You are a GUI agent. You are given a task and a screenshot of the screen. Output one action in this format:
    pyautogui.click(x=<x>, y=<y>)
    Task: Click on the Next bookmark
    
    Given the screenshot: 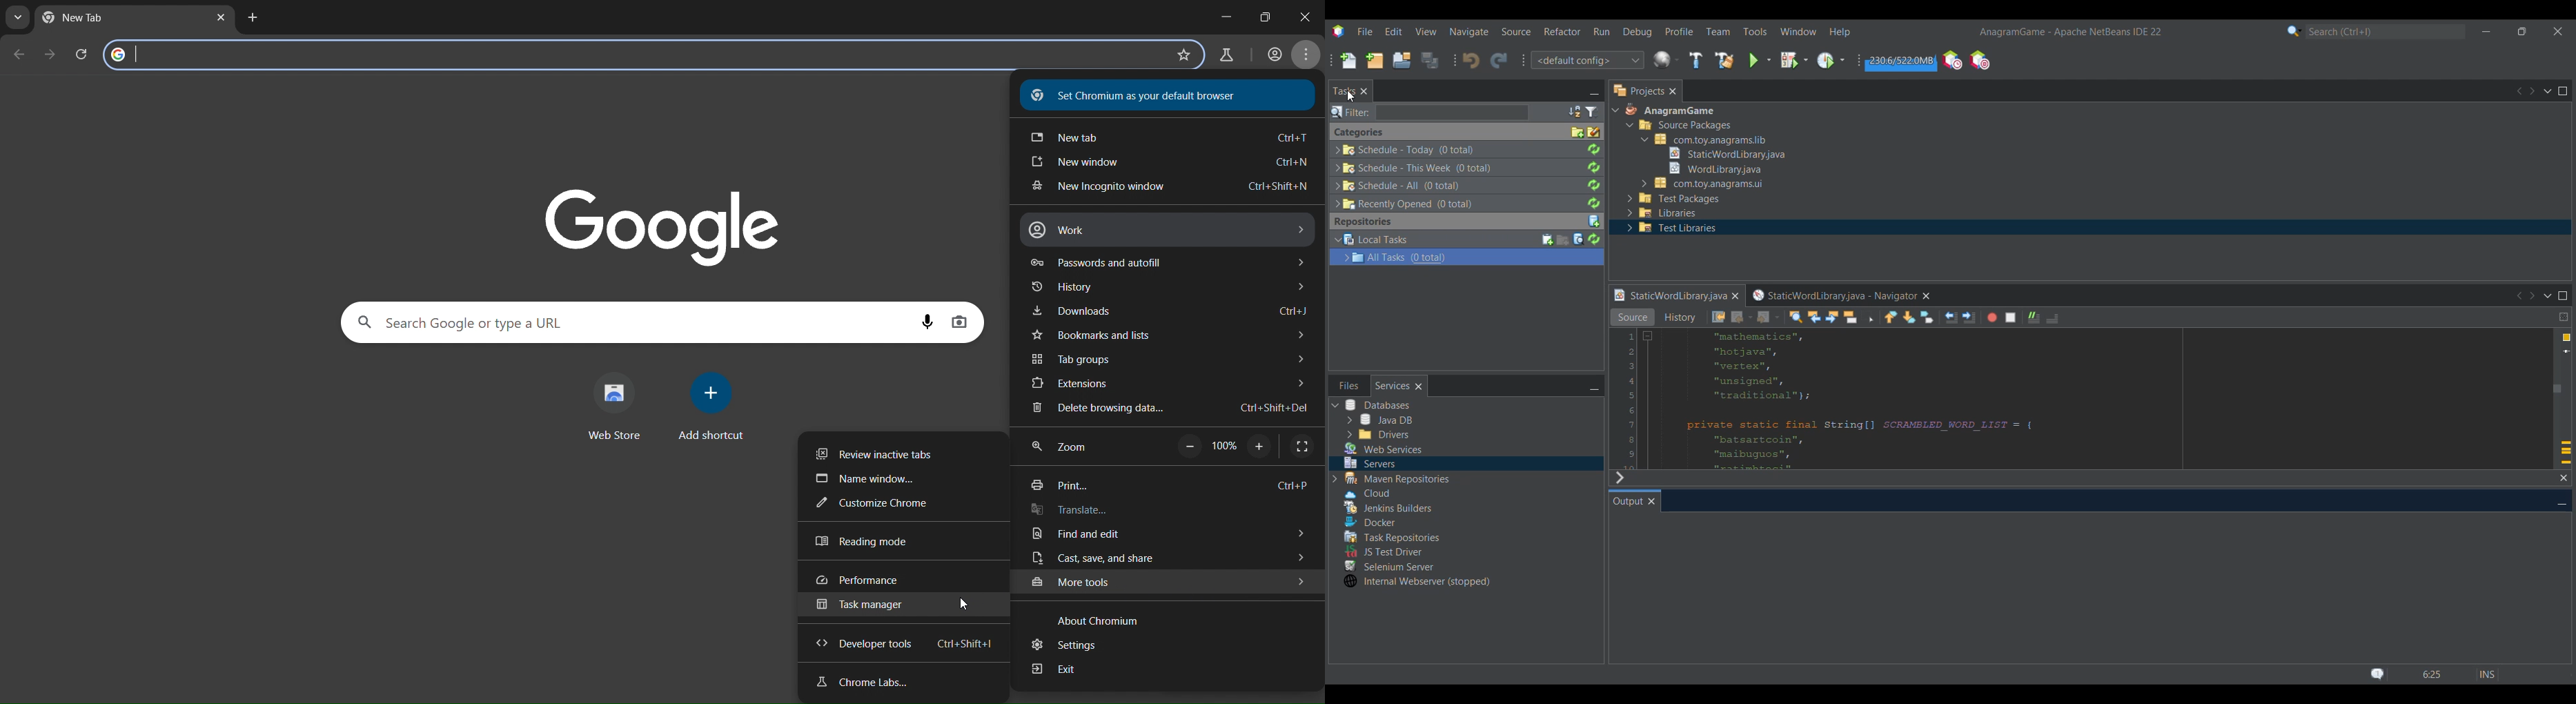 What is the action you would take?
    pyautogui.click(x=1910, y=317)
    